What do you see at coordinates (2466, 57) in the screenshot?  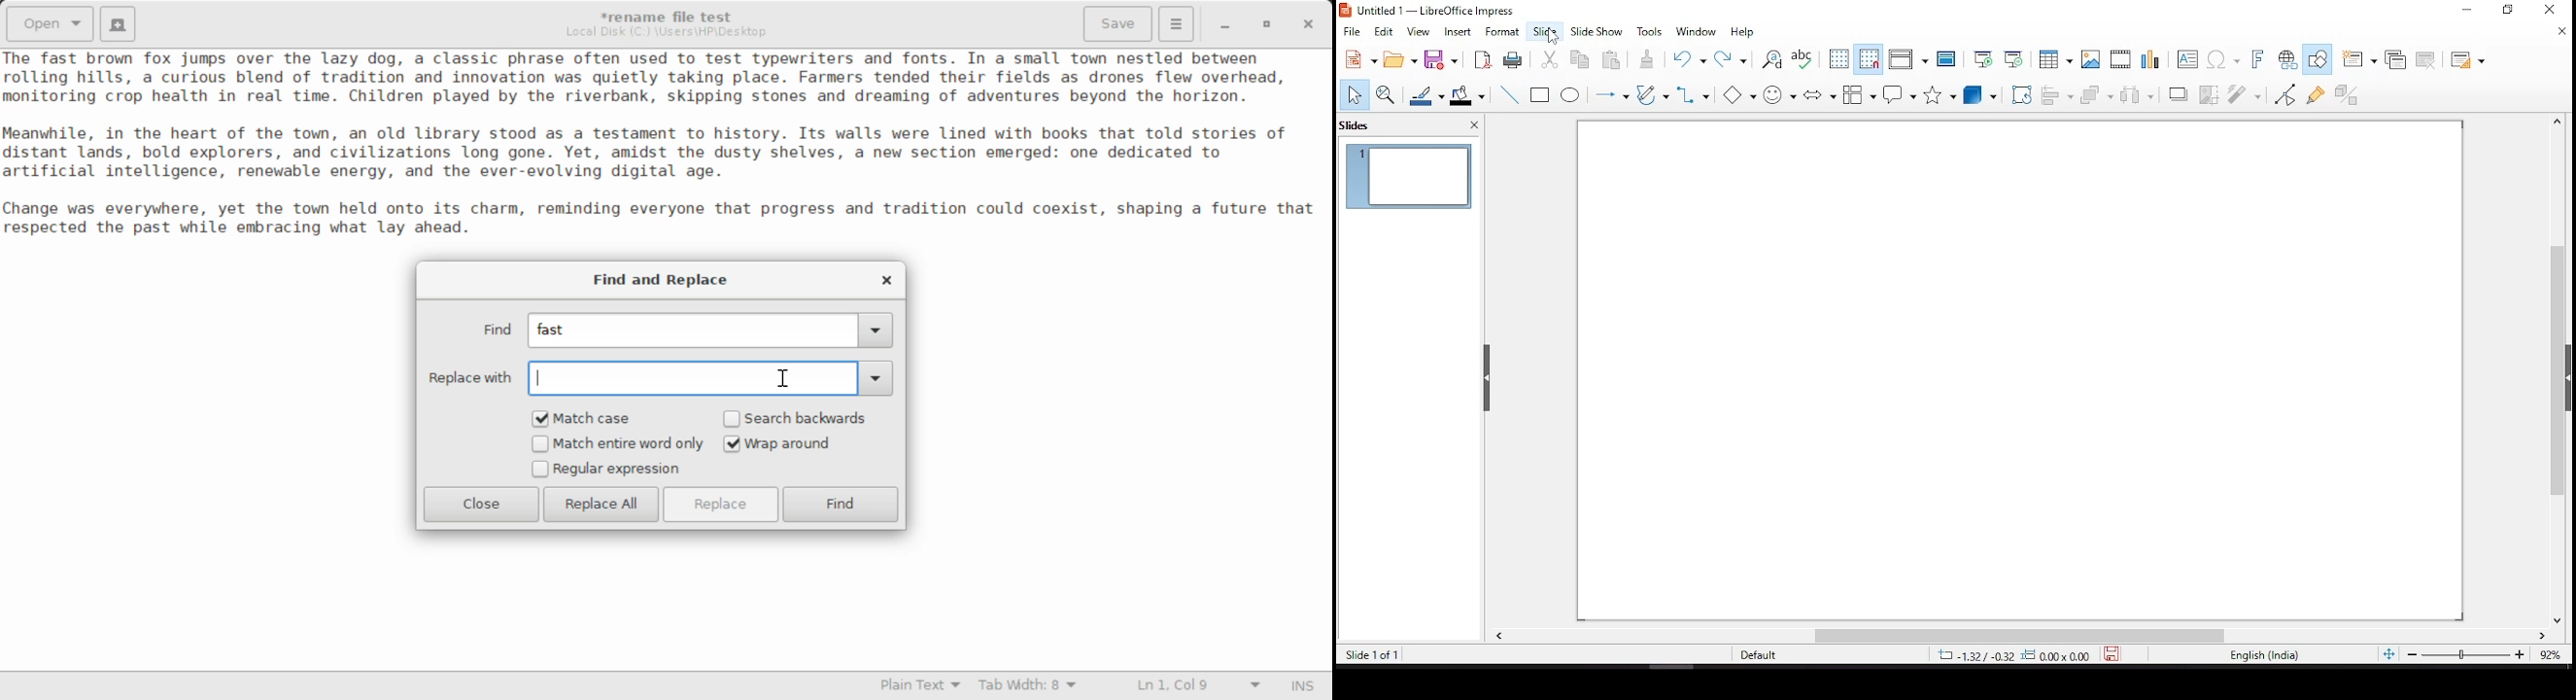 I see `slide layout` at bounding box center [2466, 57].